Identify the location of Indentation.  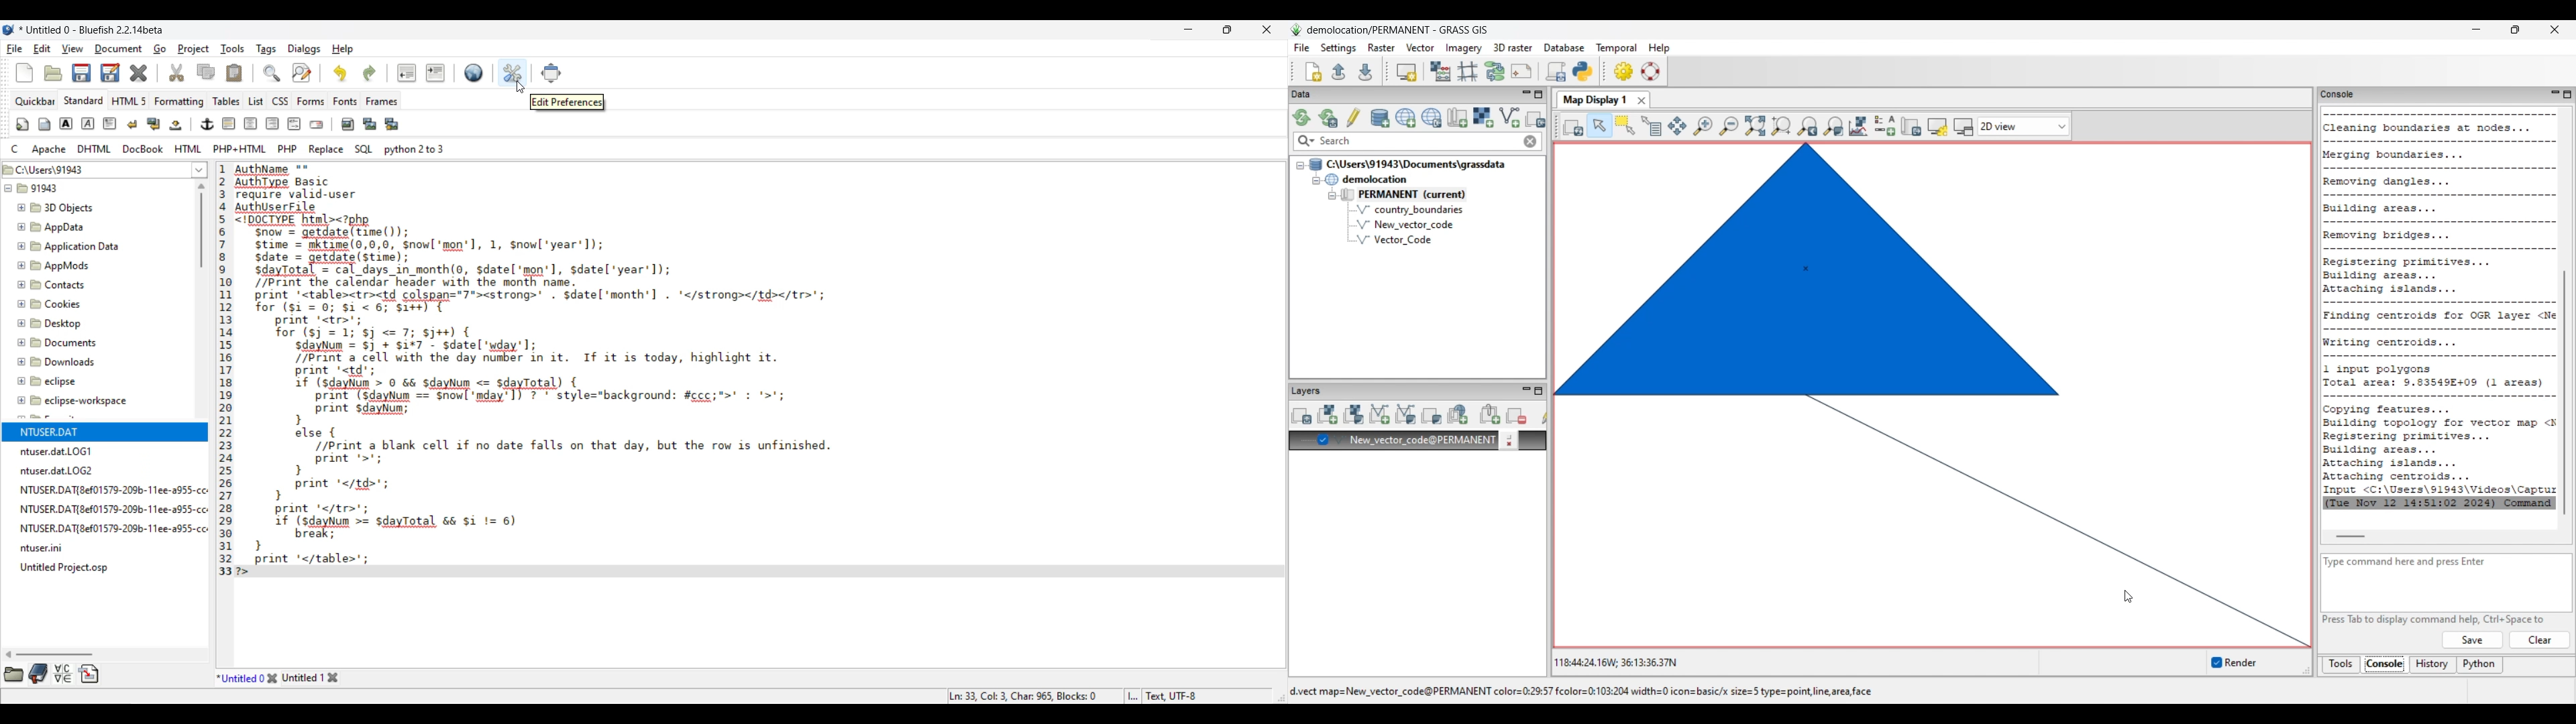
(421, 73).